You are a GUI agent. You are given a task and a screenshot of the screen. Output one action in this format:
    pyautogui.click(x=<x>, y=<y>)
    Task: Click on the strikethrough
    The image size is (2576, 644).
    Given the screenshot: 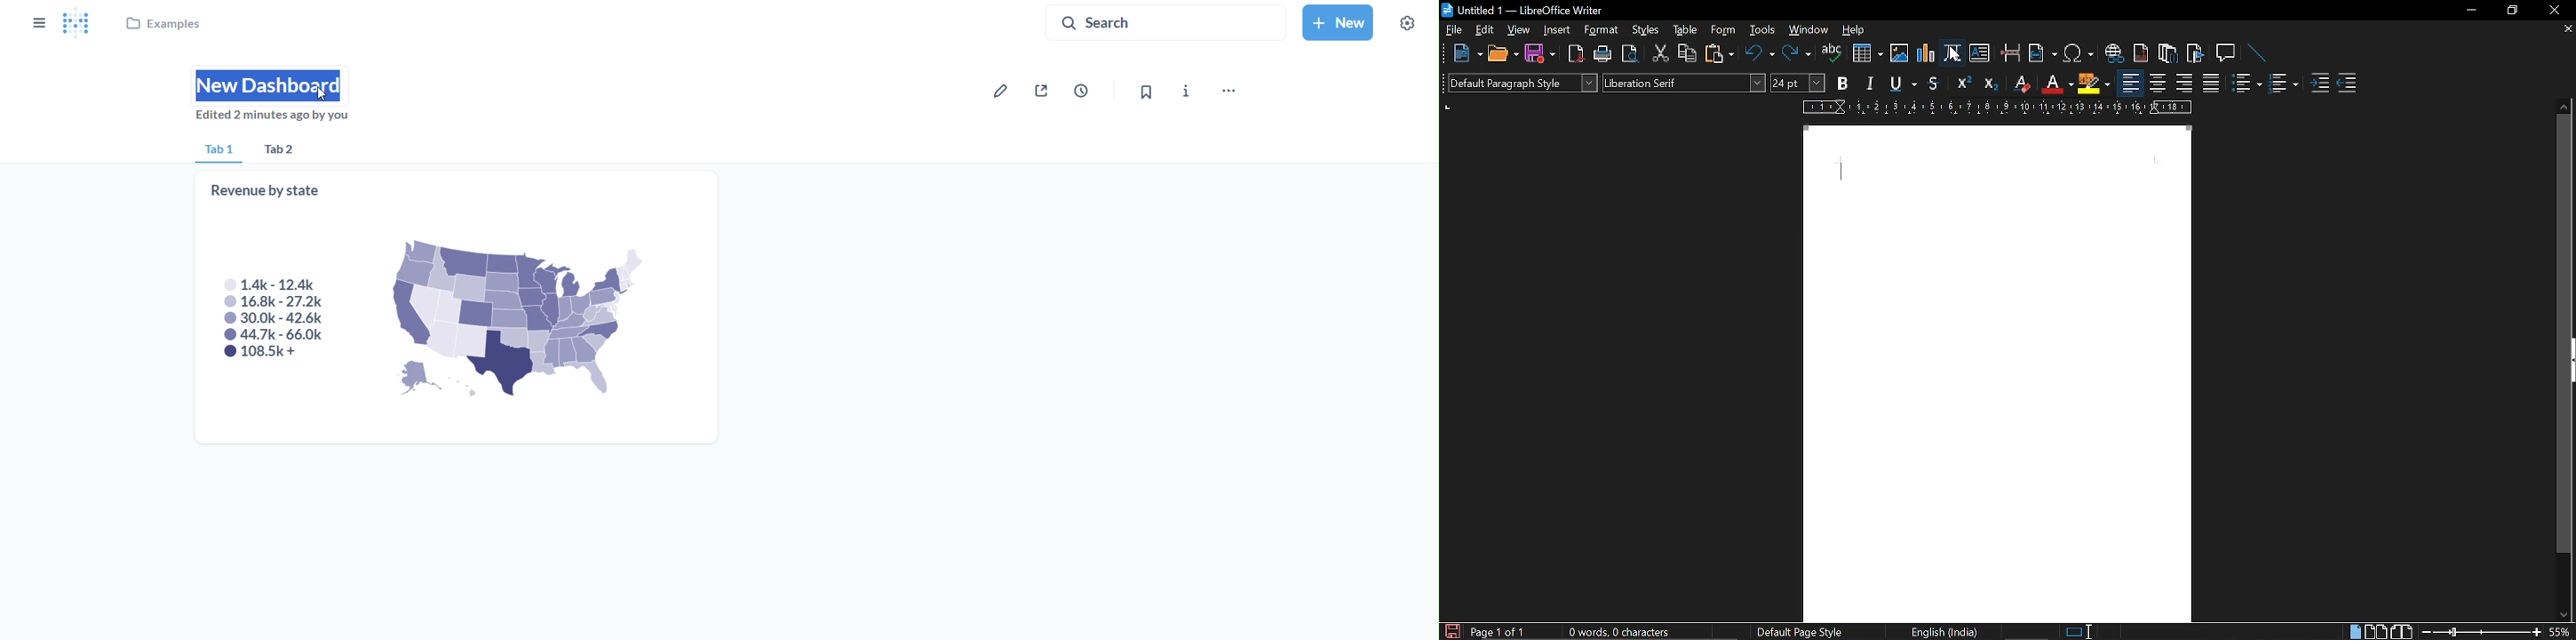 What is the action you would take?
    pyautogui.click(x=1934, y=83)
    